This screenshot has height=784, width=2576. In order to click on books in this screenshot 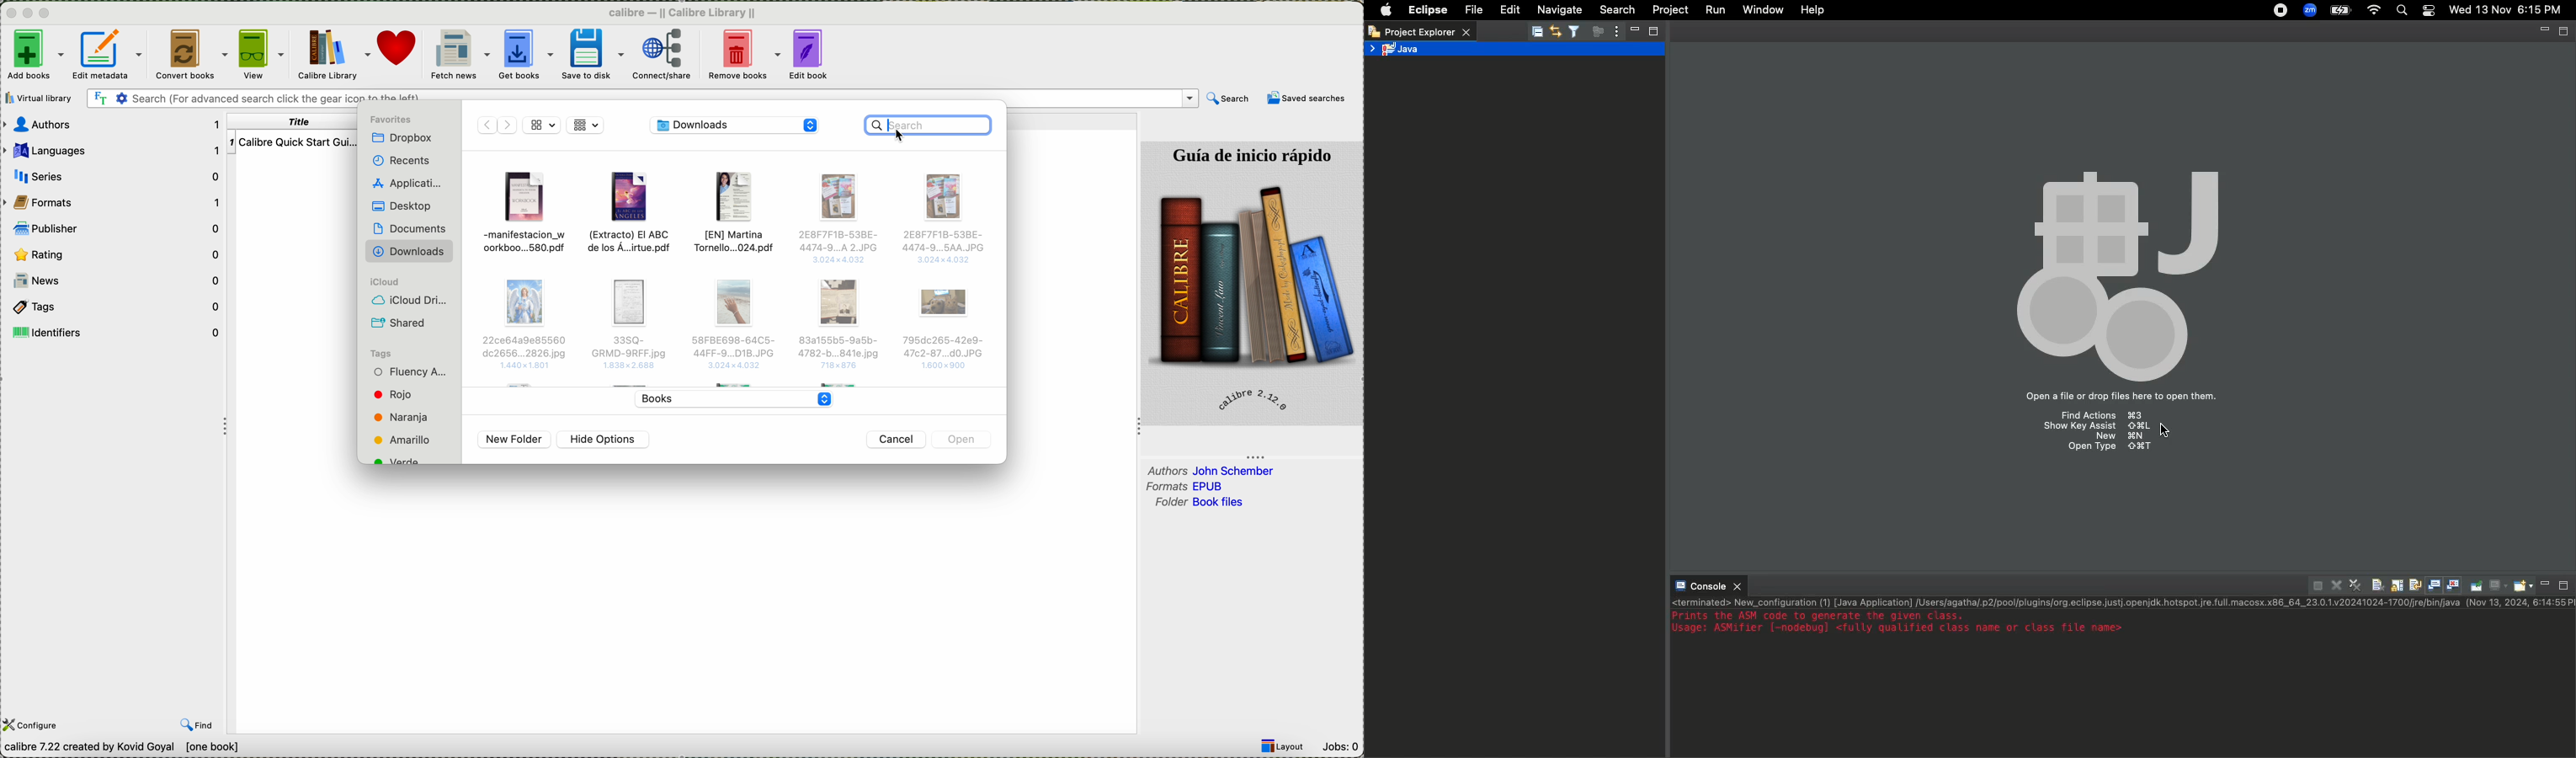, I will do `click(730, 398)`.